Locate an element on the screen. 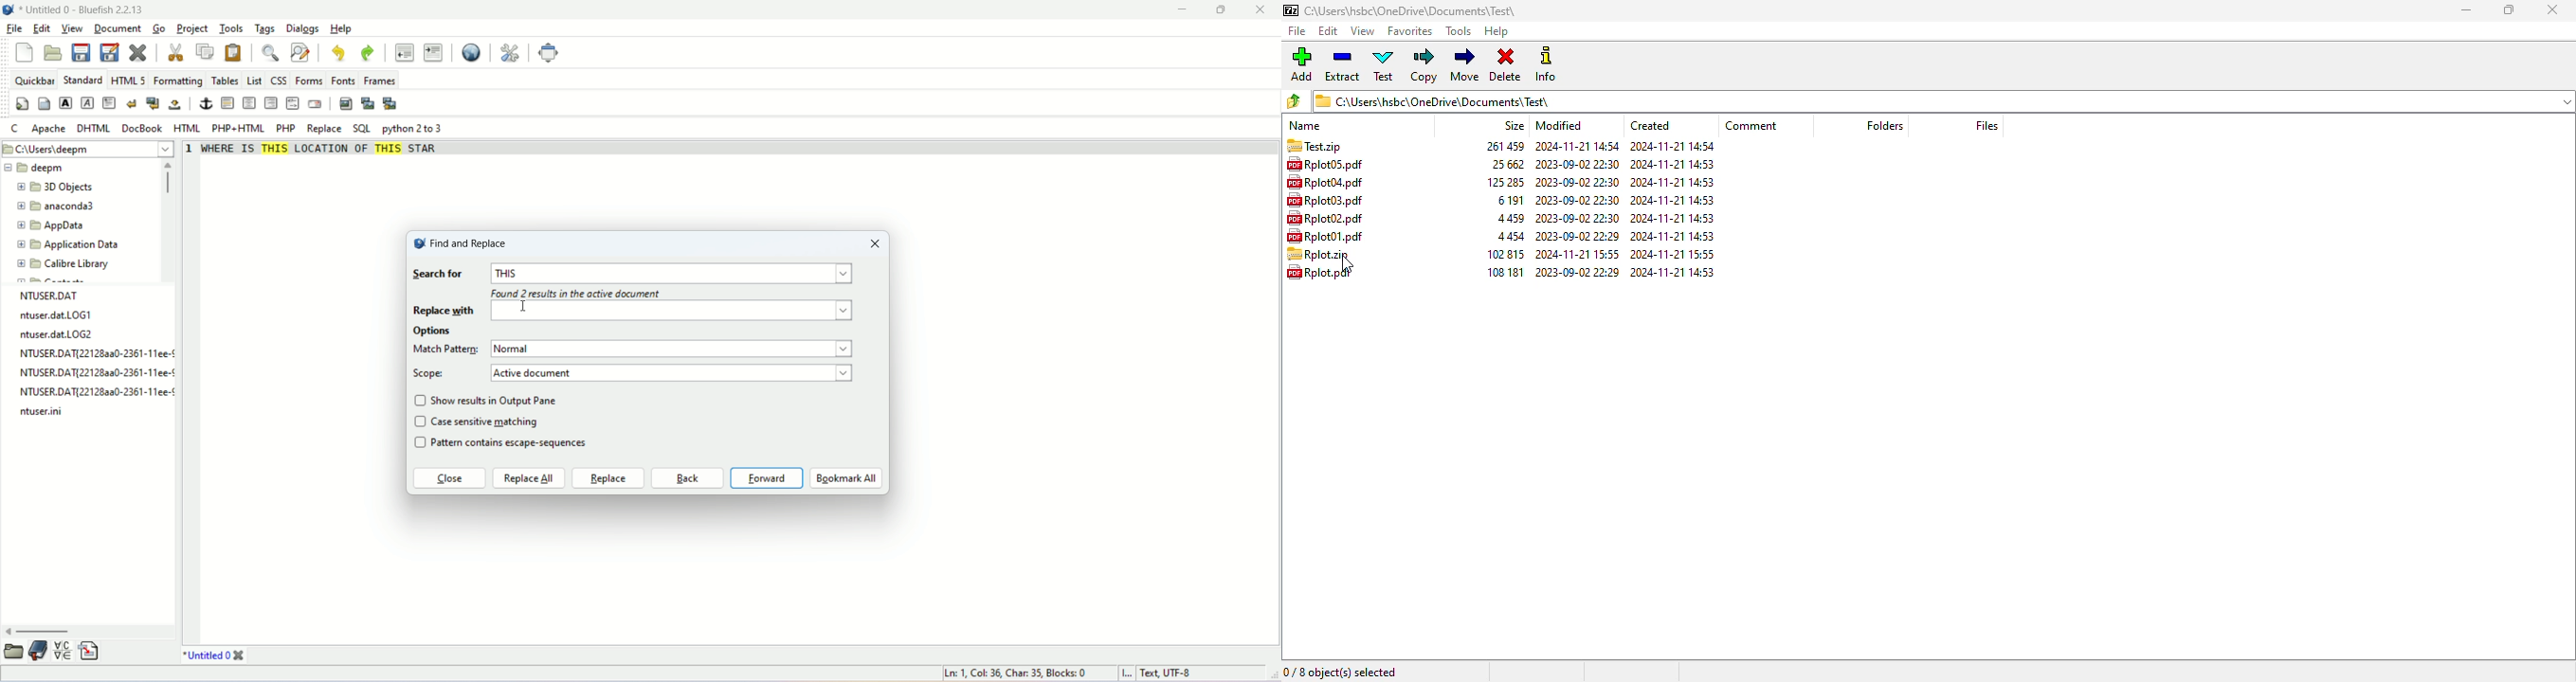  forms is located at coordinates (310, 80).